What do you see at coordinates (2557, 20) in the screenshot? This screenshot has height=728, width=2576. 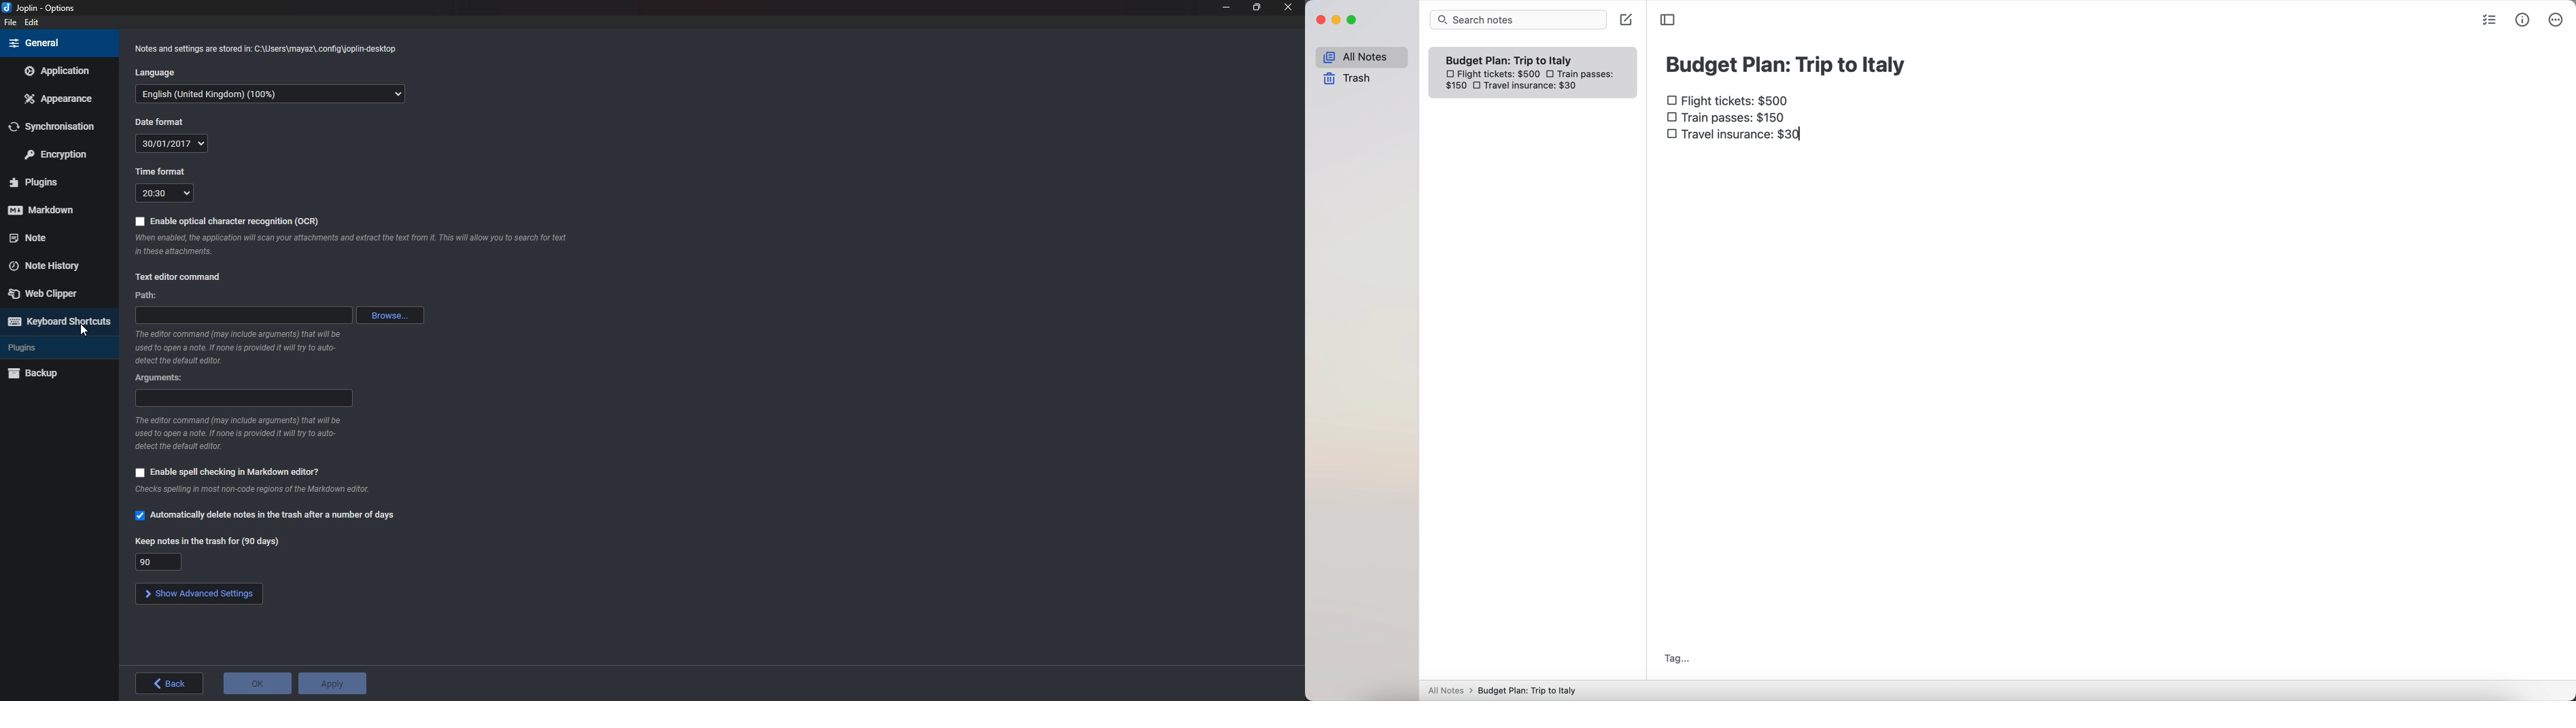 I see `more options` at bounding box center [2557, 20].